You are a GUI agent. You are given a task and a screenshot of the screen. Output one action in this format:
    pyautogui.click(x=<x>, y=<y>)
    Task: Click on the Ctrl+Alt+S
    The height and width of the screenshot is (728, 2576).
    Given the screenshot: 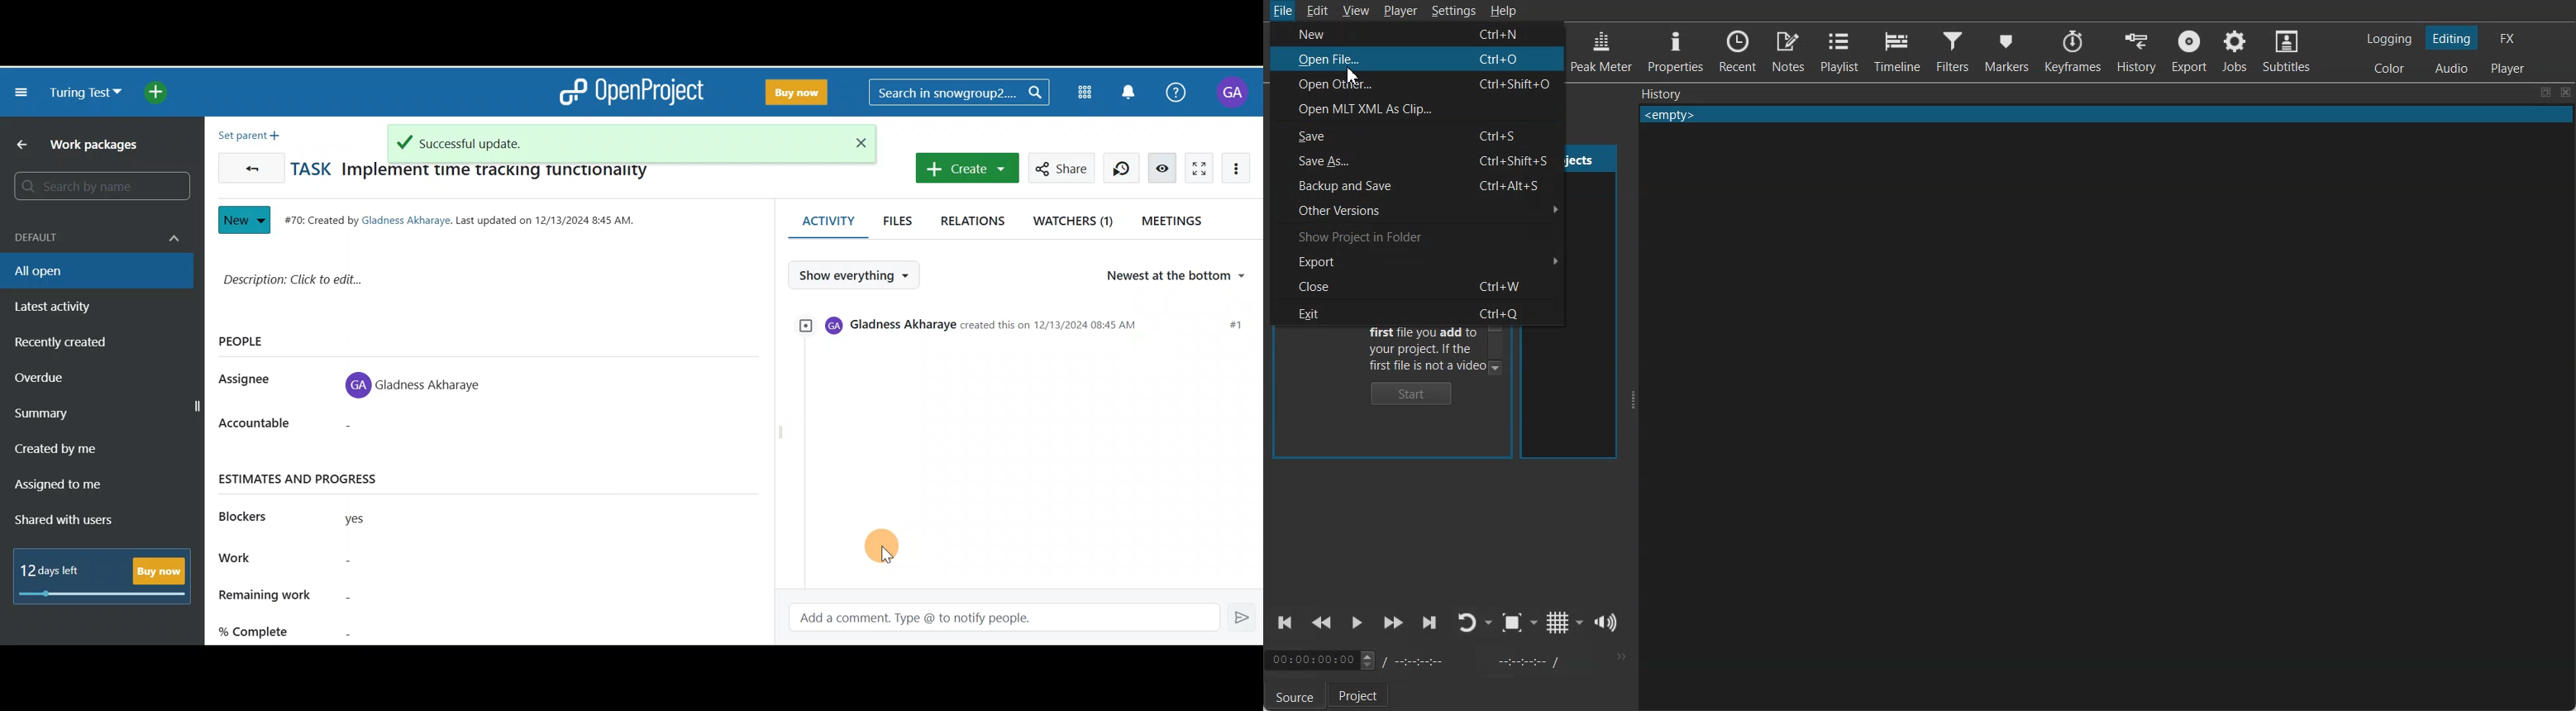 What is the action you would take?
    pyautogui.click(x=1513, y=185)
    